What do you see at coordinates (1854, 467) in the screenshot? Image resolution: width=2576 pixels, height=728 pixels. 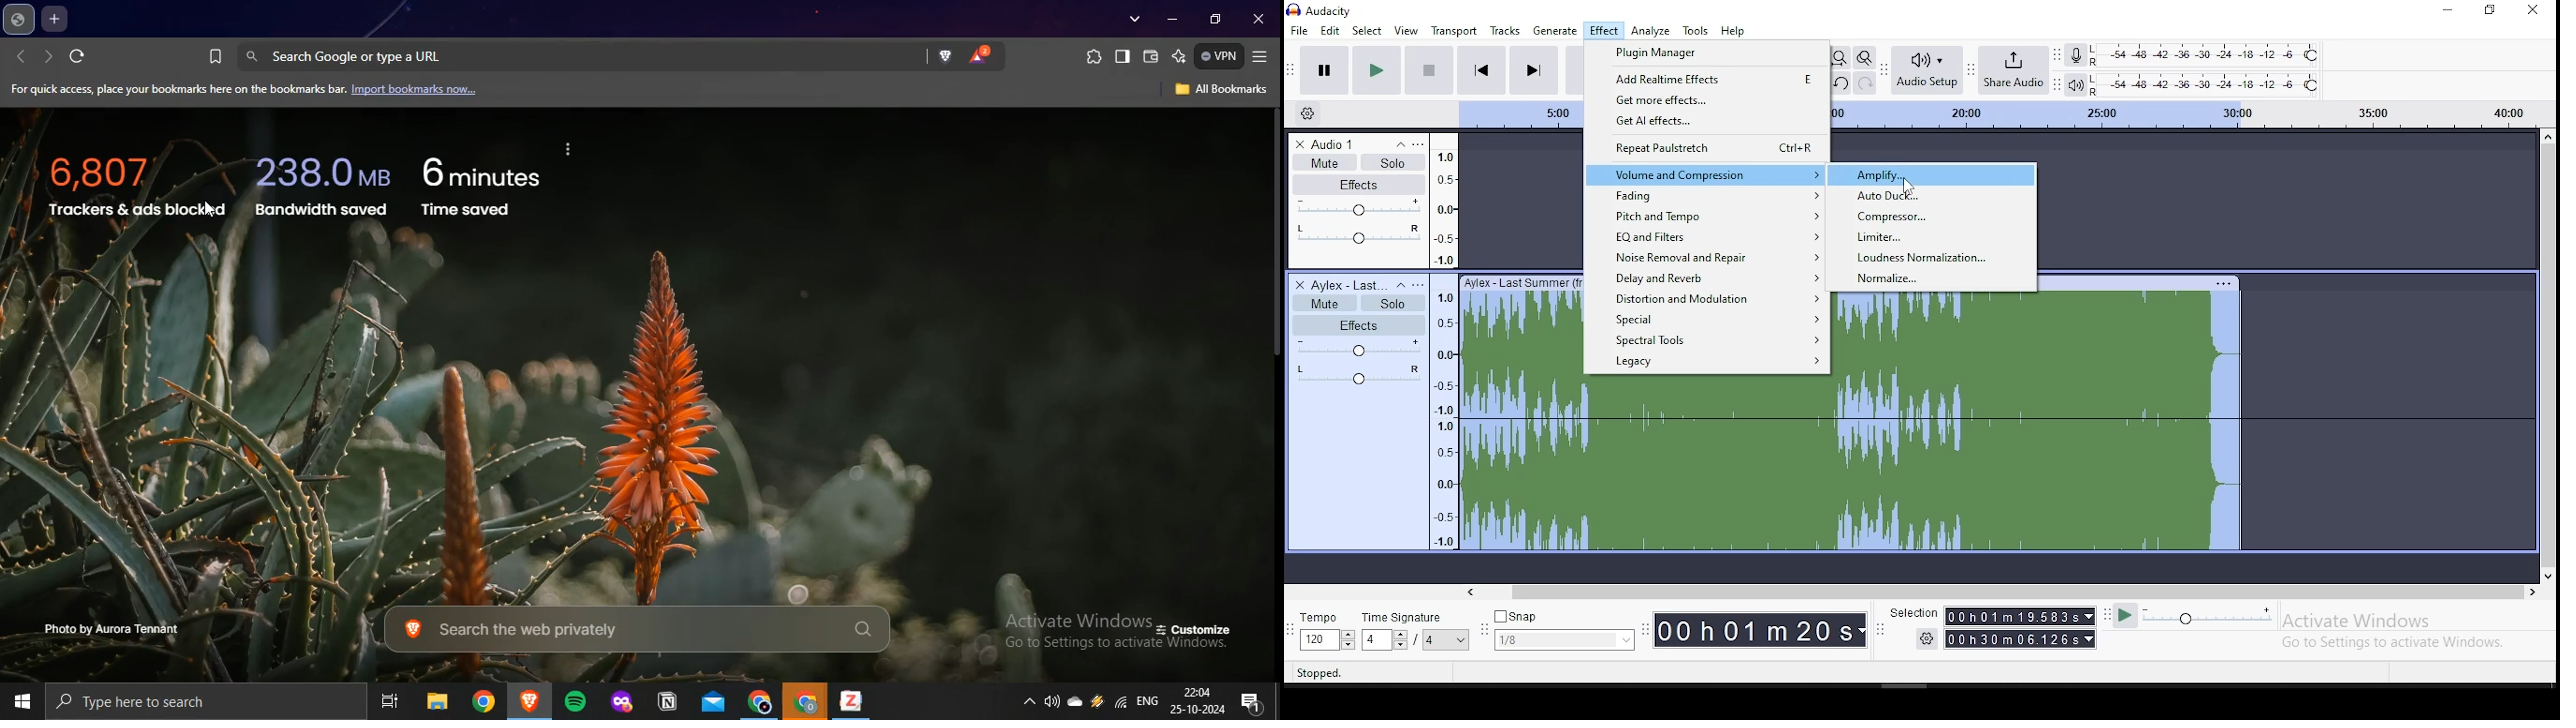 I see `audio track` at bounding box center [1854, 467].